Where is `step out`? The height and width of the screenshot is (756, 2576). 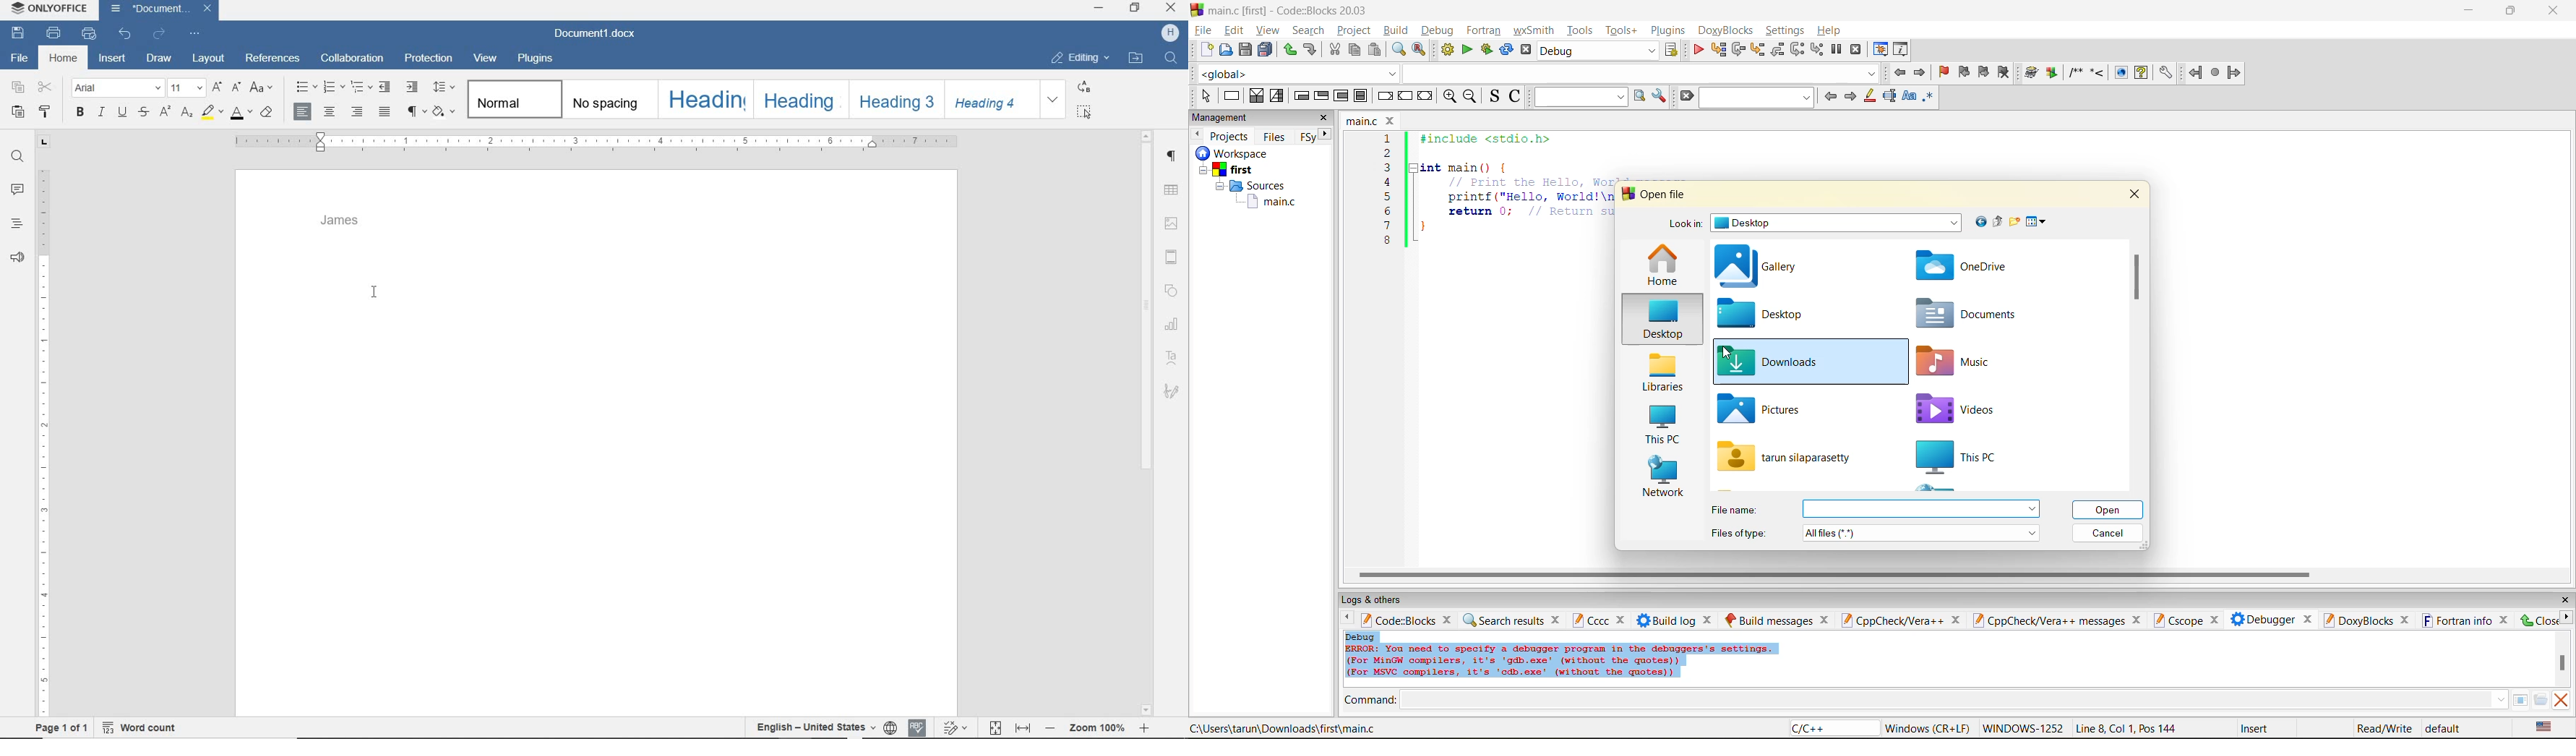
step out is located at coordinates (1777, 49).